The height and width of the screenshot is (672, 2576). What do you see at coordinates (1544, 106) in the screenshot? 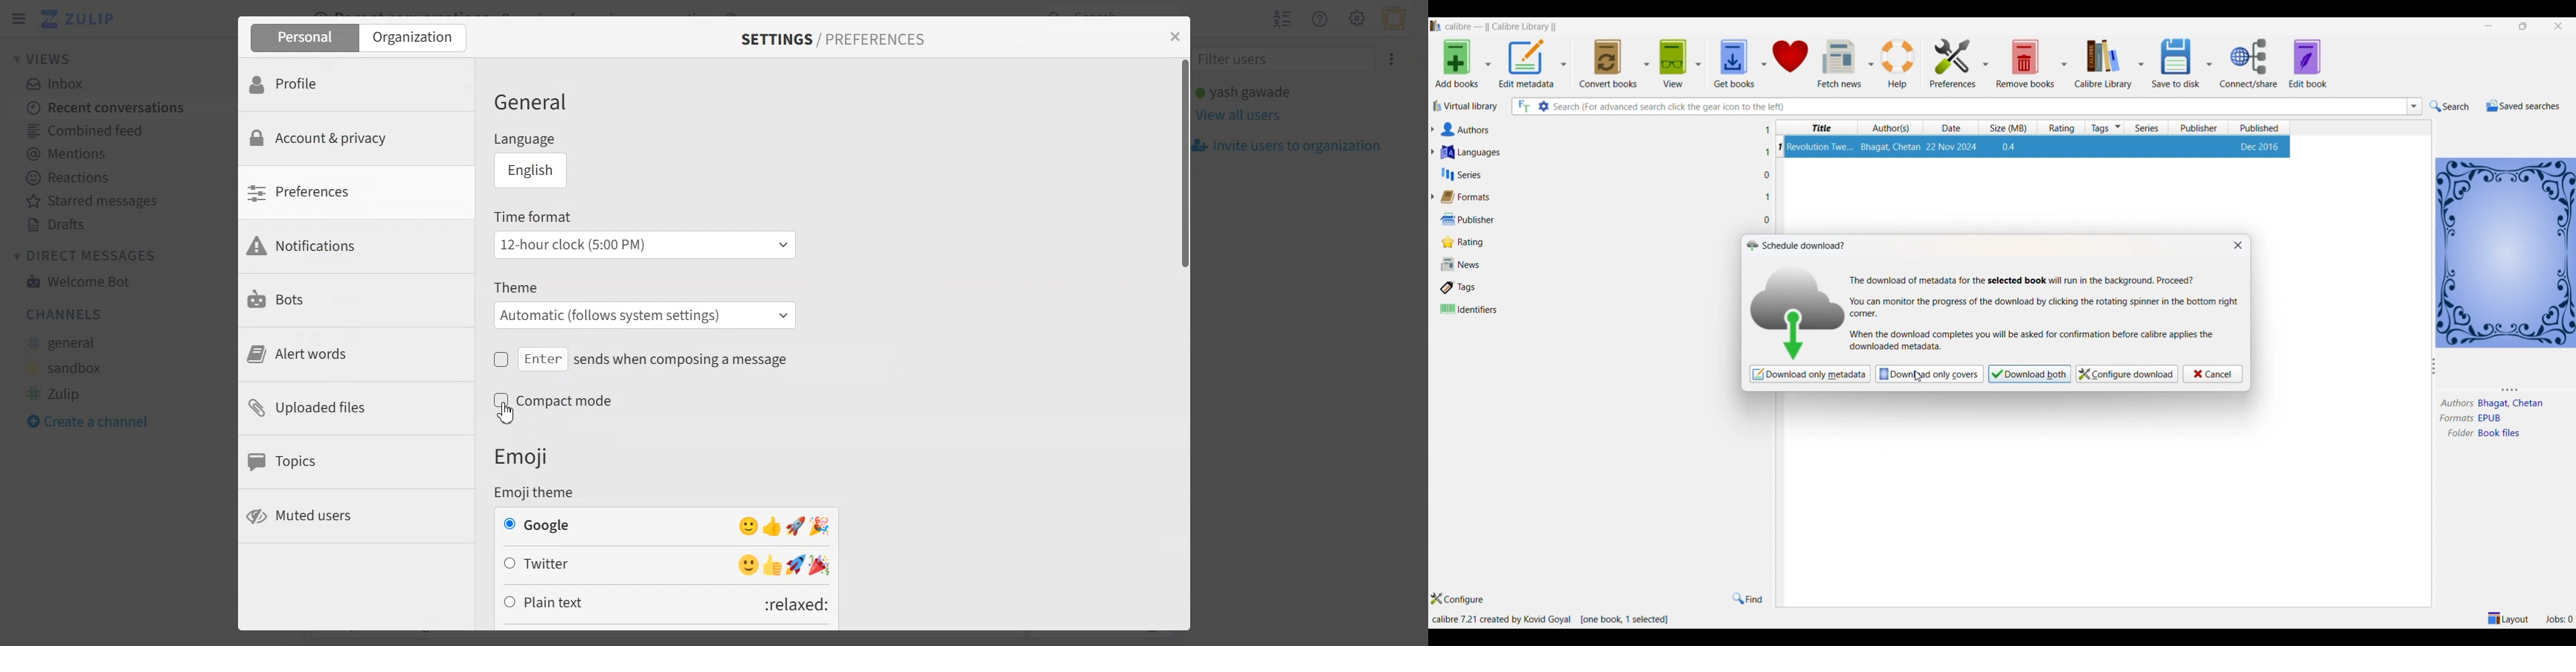
I see `search settings` at bounding box center [1544, 106].